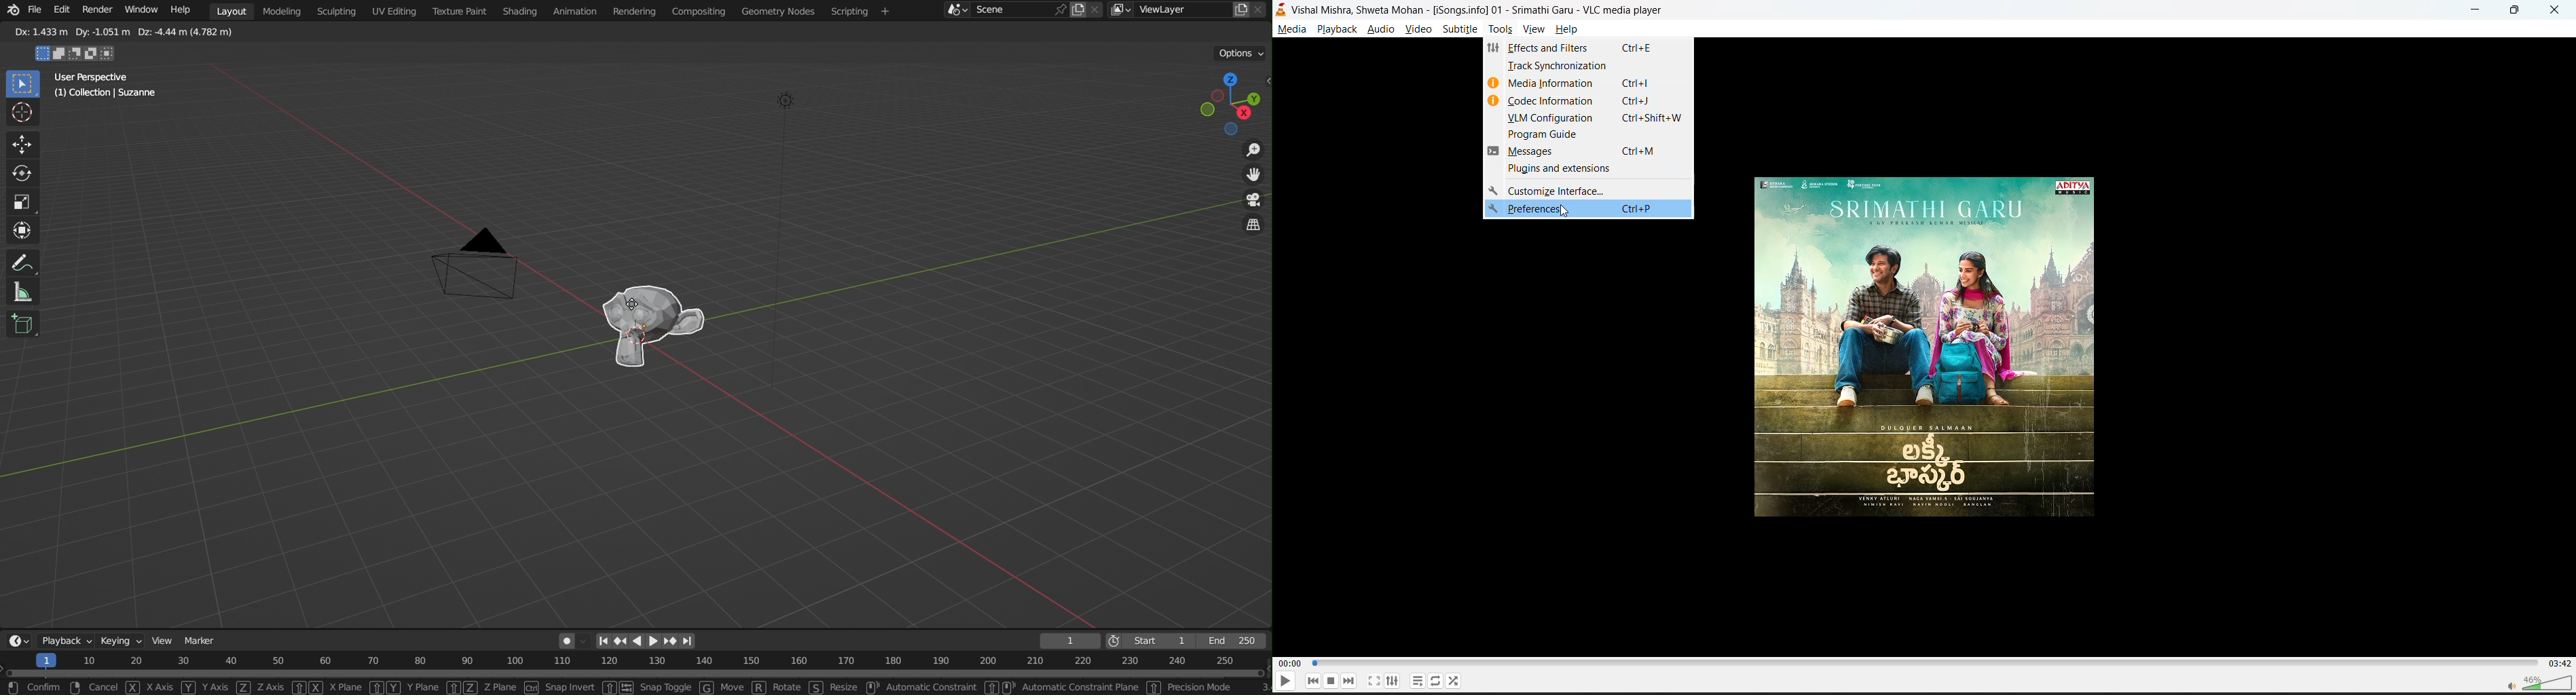  Describe the element at coordinates (1589, 117) in the screenshot. I see `vlm configuration` at that location.